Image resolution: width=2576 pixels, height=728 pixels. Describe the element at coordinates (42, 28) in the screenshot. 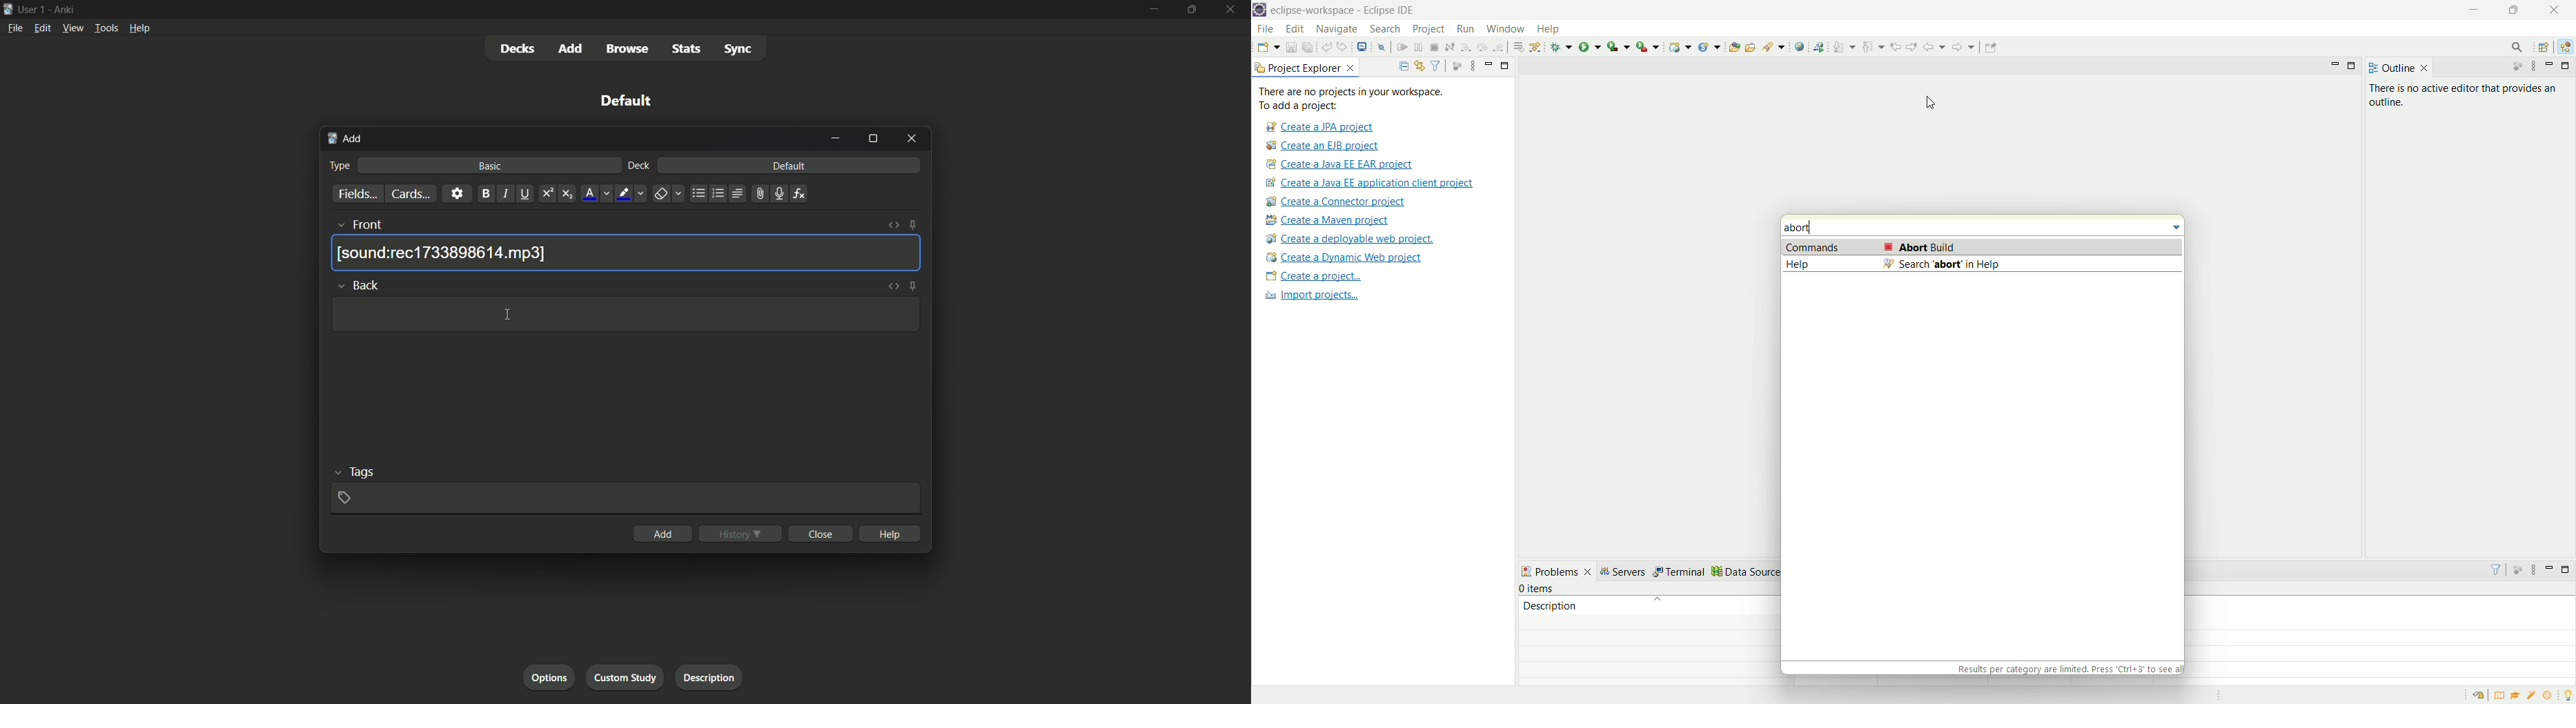

I see `edit menu` at that location.